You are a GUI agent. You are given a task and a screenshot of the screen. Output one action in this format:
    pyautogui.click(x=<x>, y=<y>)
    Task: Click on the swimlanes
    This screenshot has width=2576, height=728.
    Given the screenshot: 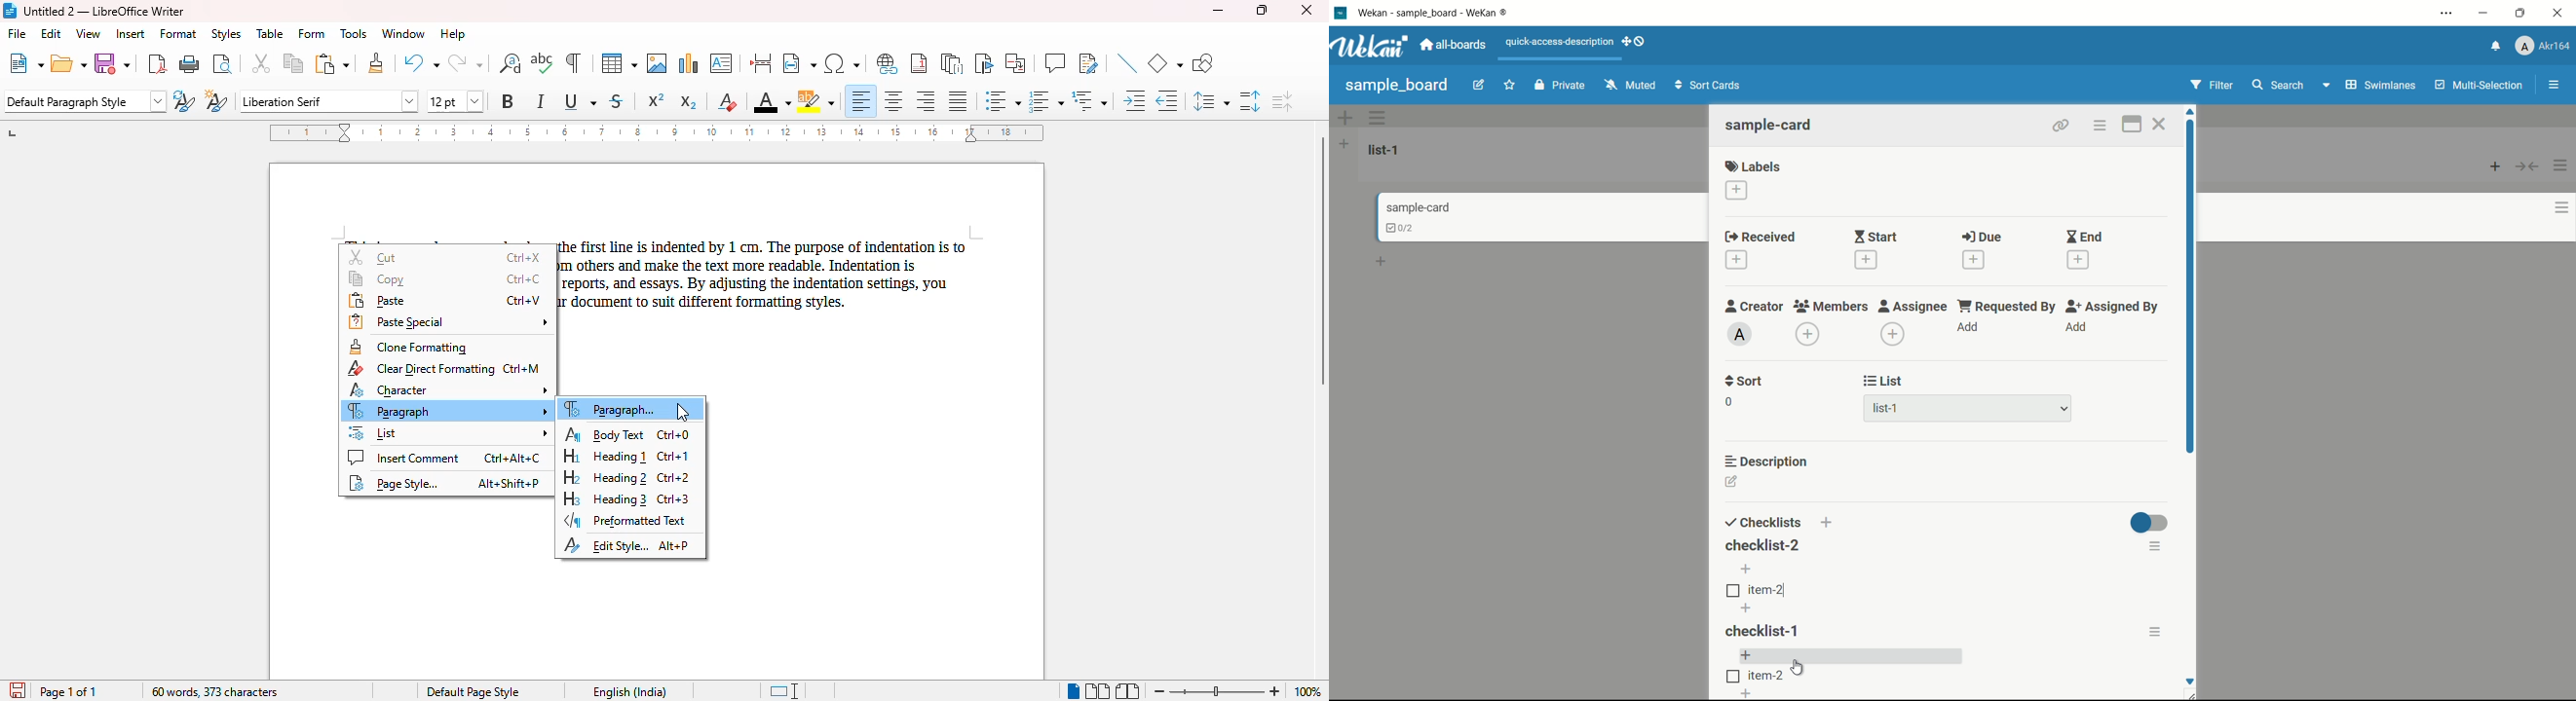 What is the action you would take?
    pyautogui.click(x=2379, y=85)
    